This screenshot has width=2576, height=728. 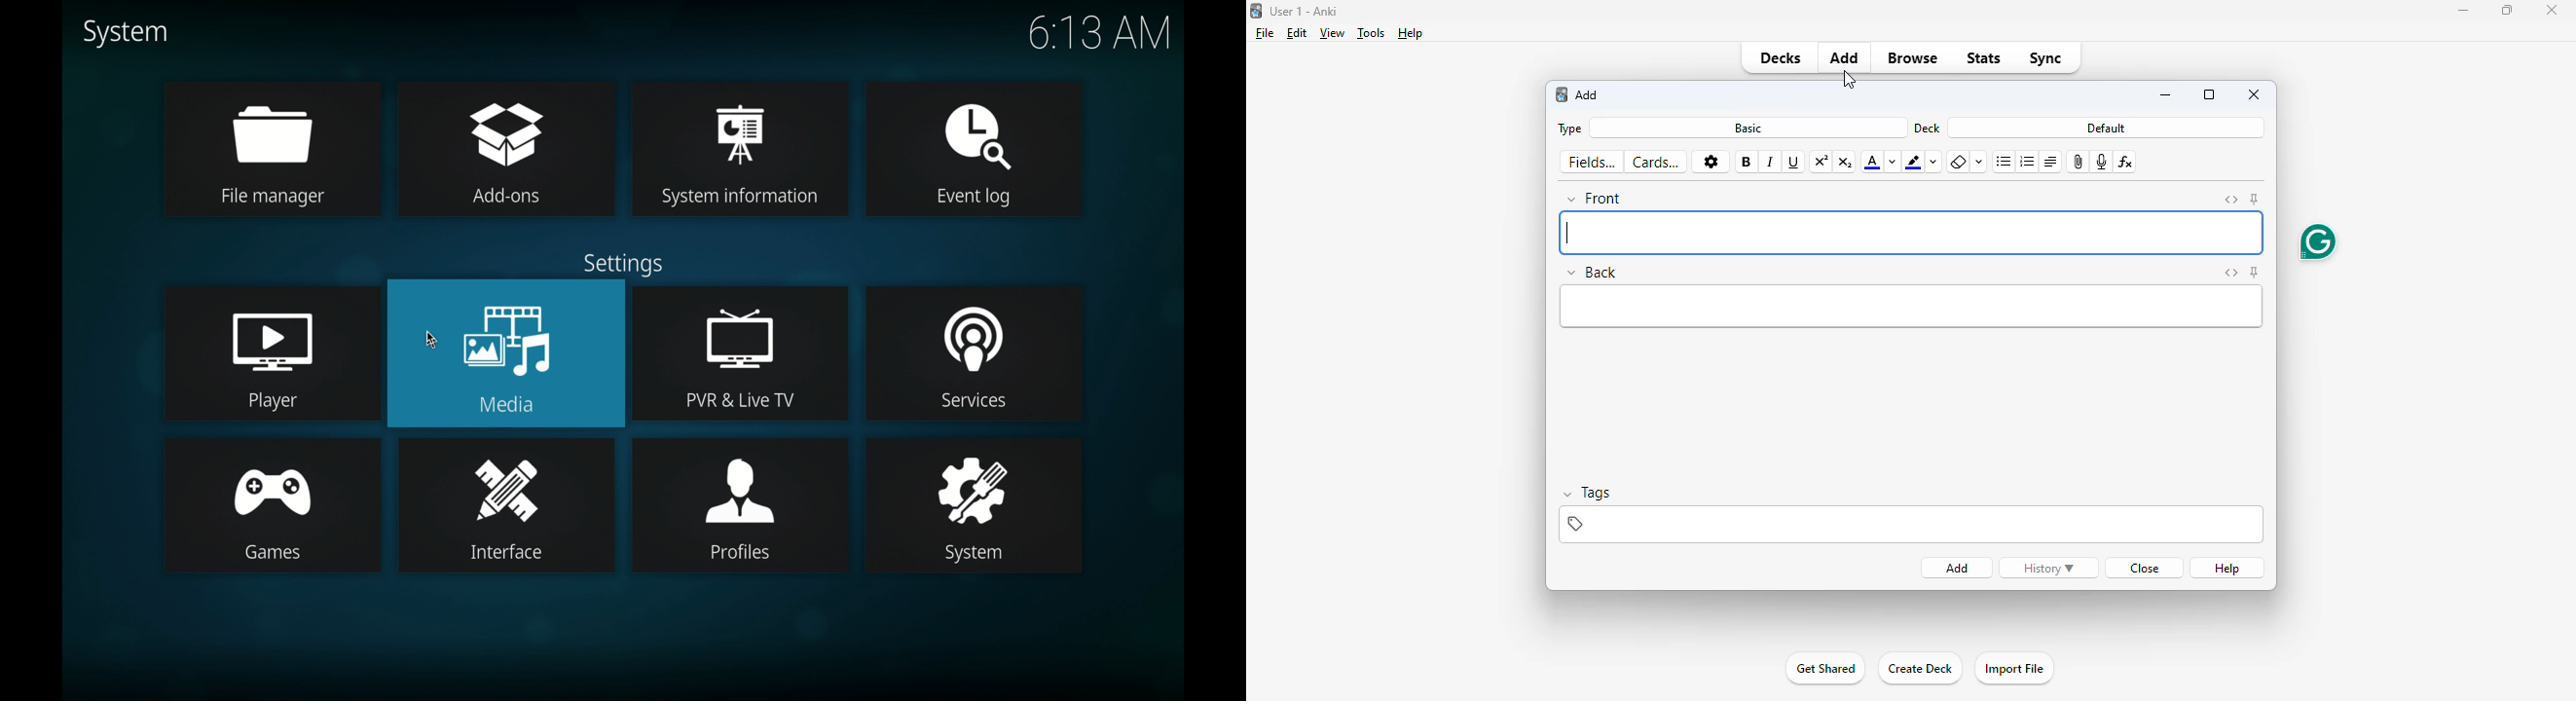 What do you see at coordinates (271, 352) in the screenshot?
I see `player` at bounding box center [271, 352].